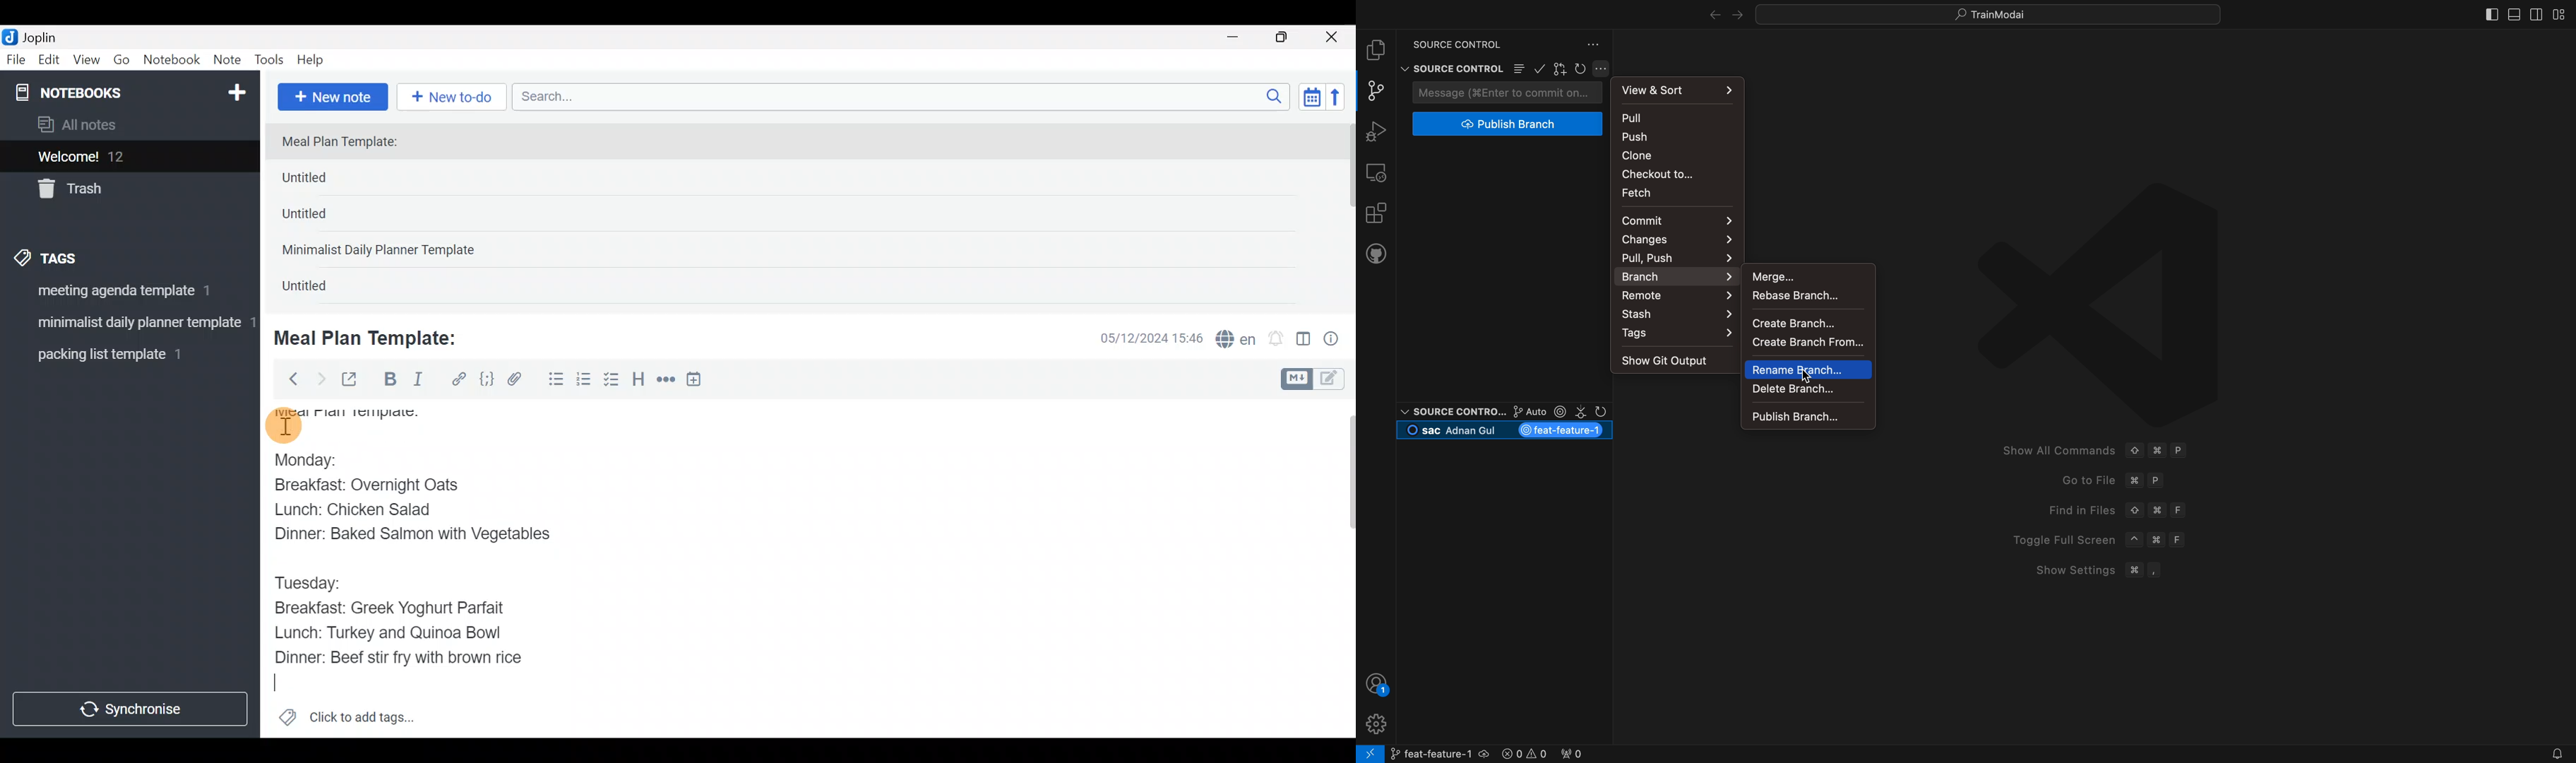  I want to click on Date & time, so click(1140, 338).